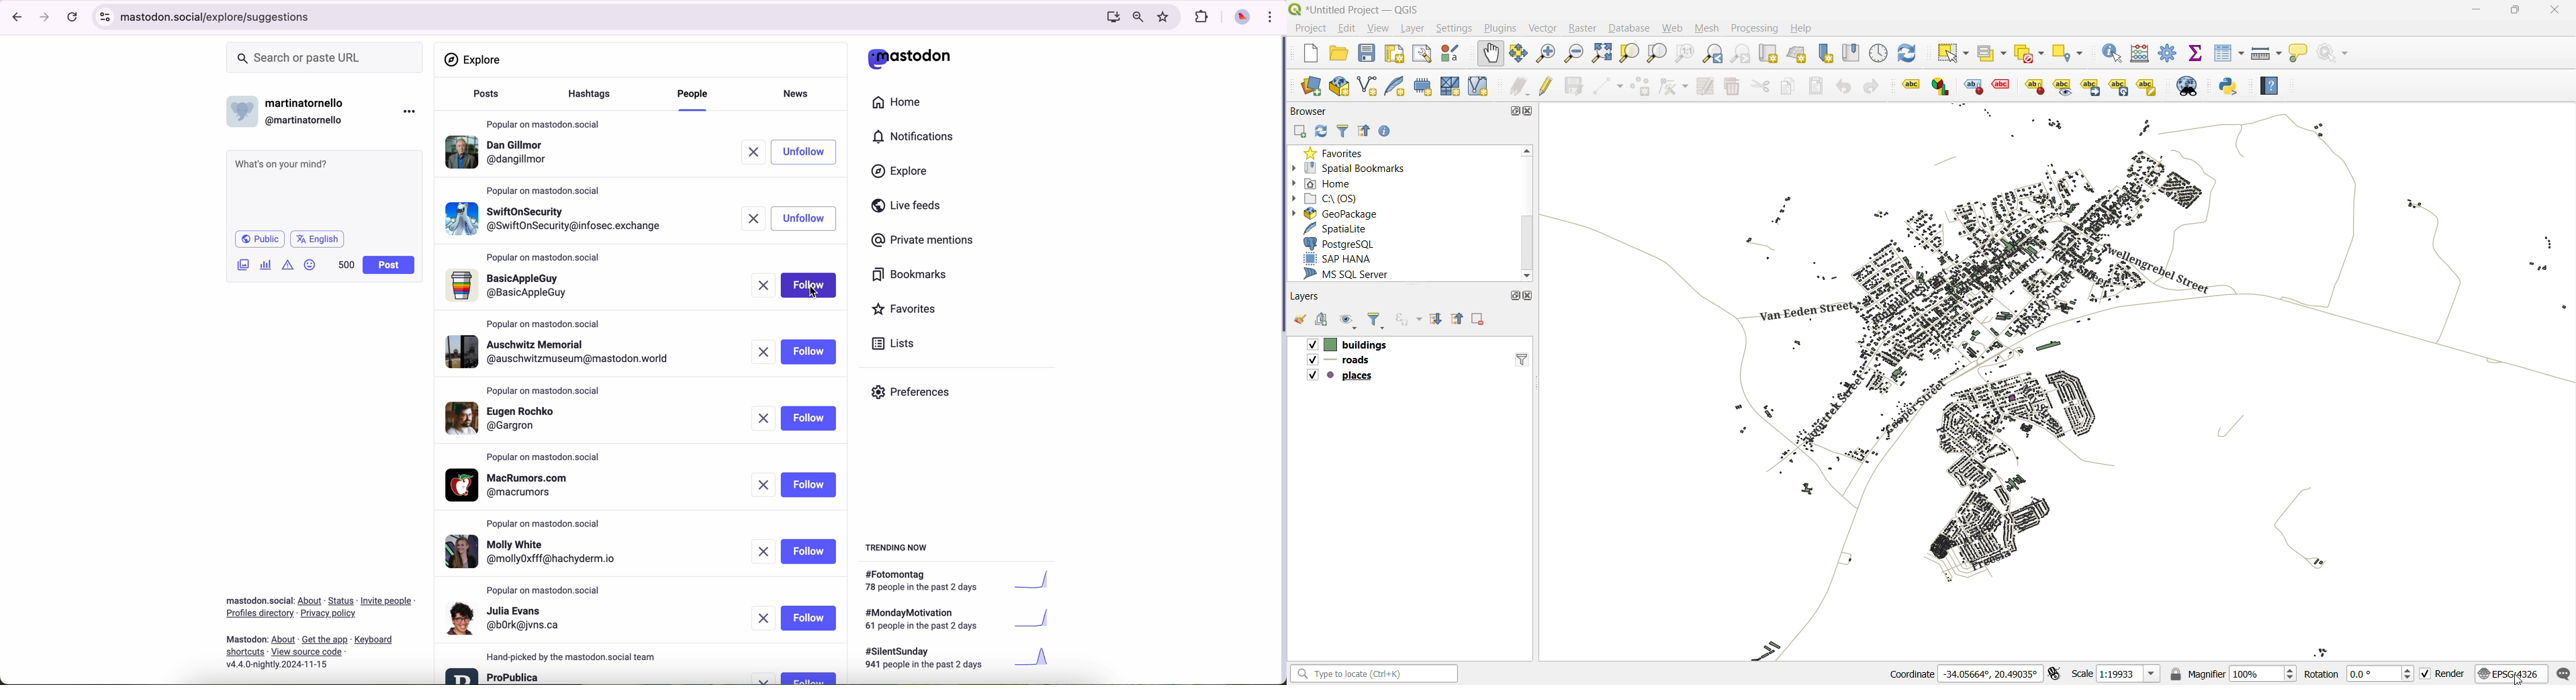 This screenshot has height=700, width=2576. Describe the element at coordinates (762, 286) in the screenshot. I see `remove` at that location.